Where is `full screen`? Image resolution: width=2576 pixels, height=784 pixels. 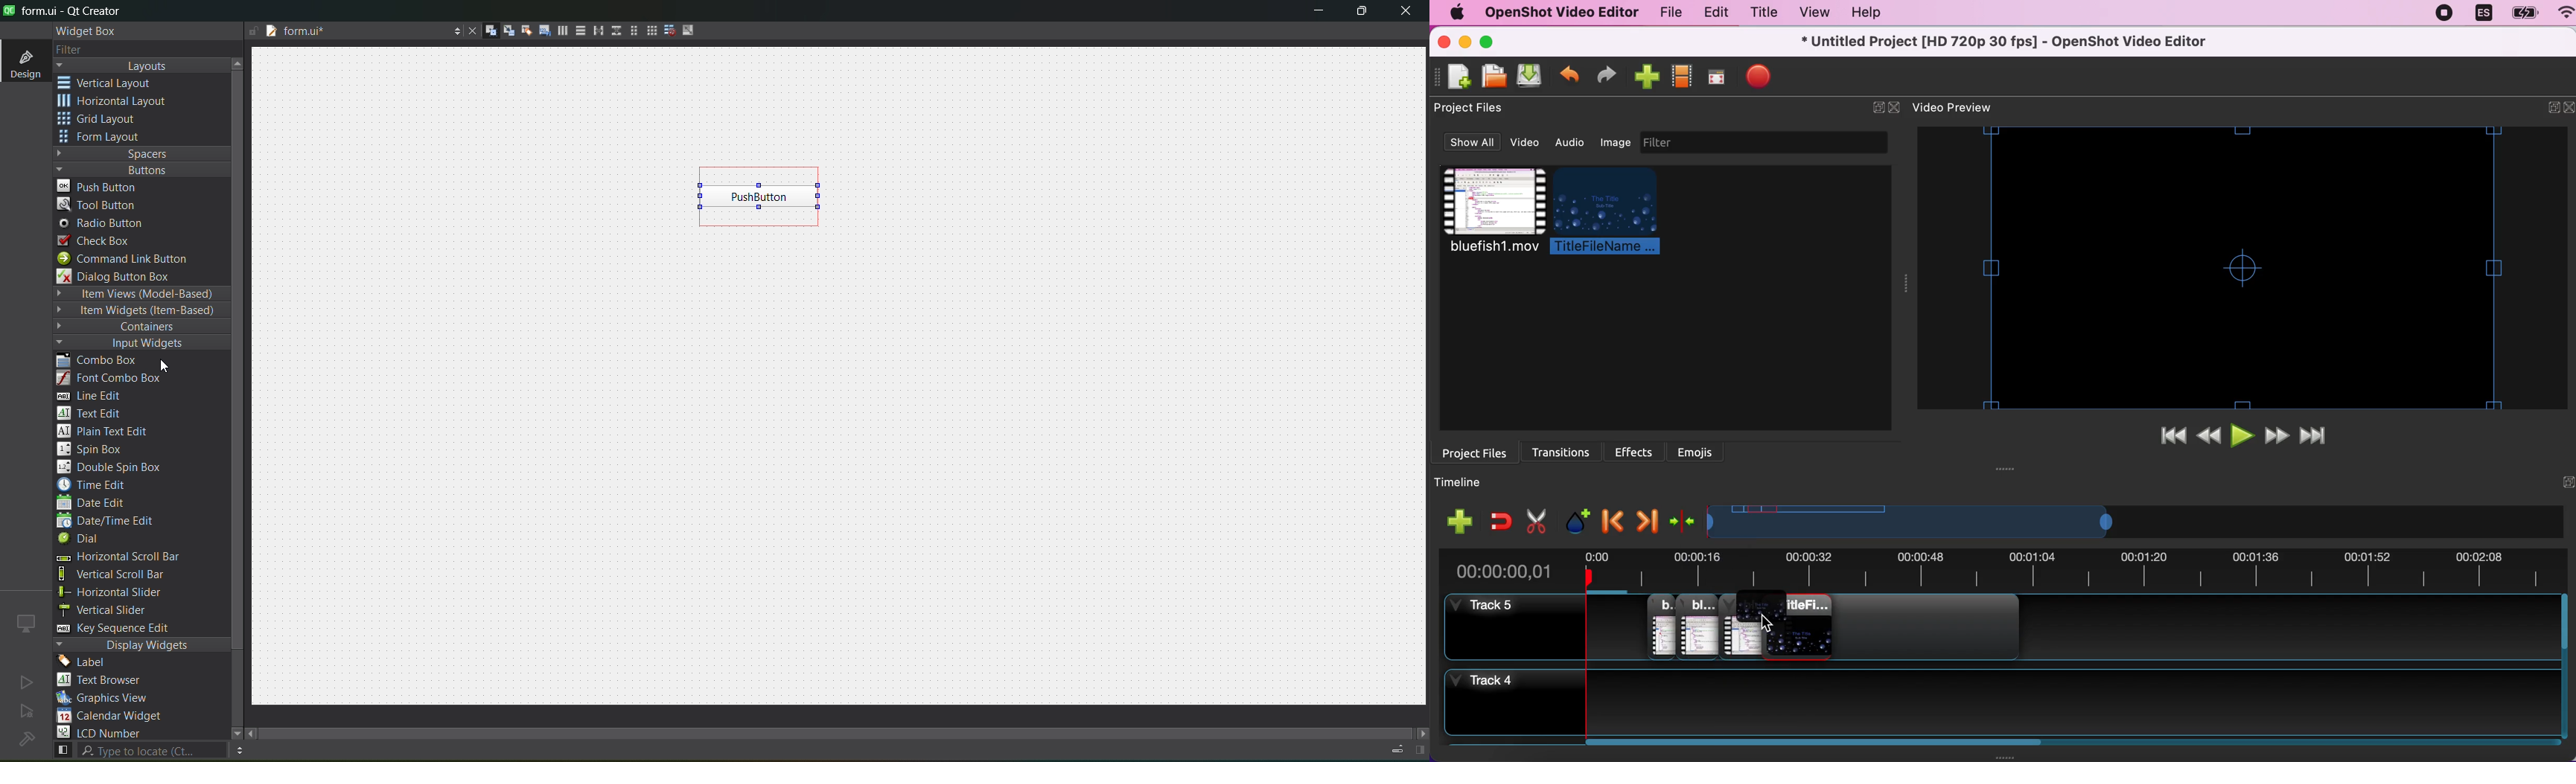 full screen is located at coordinates (1715, 80).